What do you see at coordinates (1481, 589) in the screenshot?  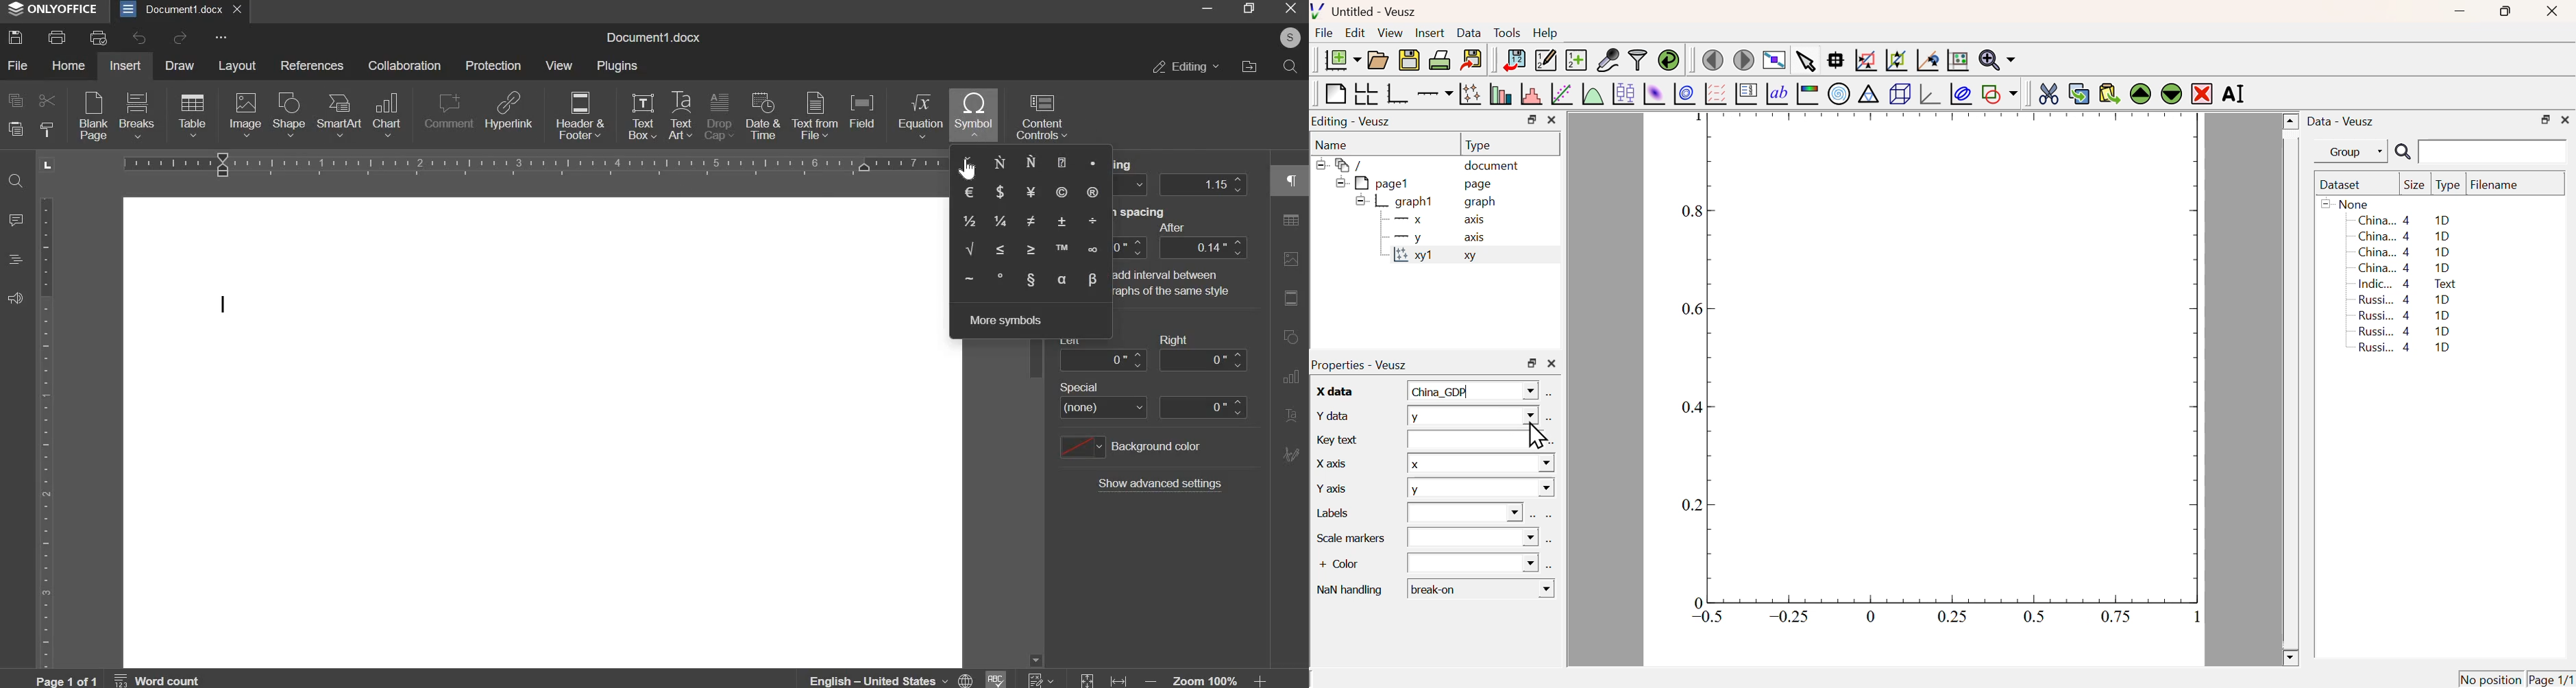 I see `Break-on` at bounding box center [1481, 589].